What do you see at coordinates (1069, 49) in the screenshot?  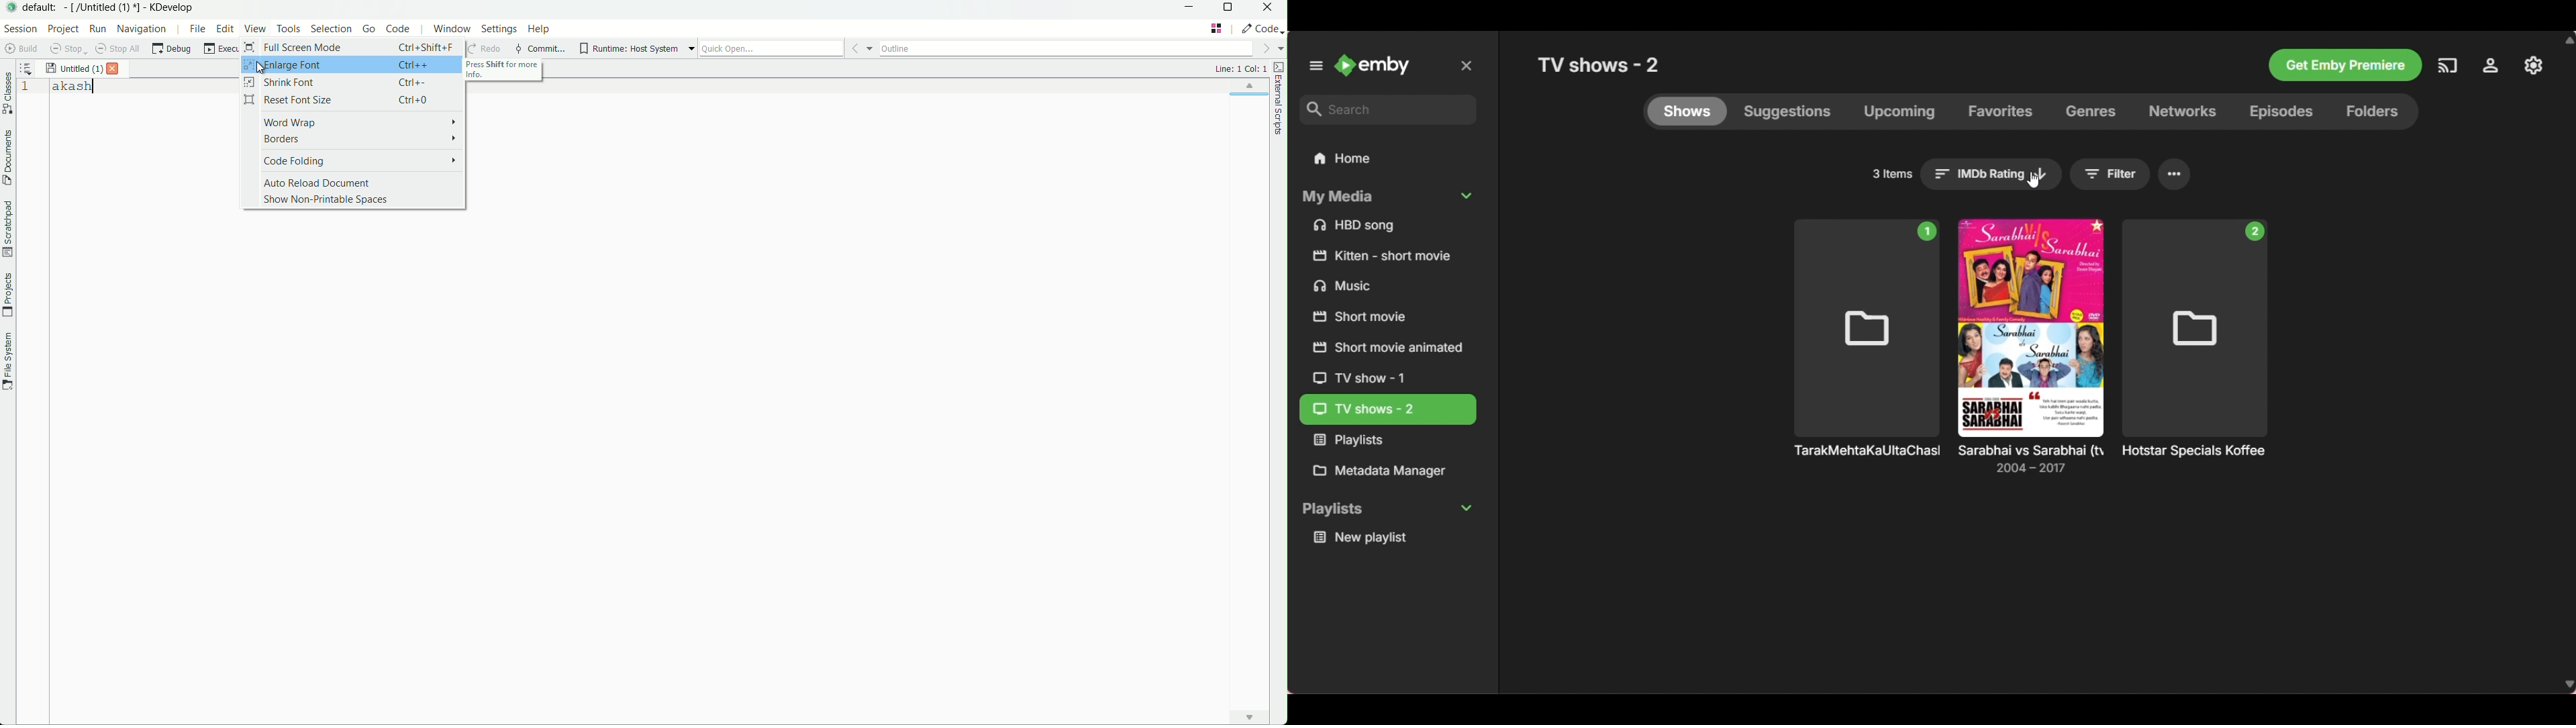 I see `outline` at bounding box center [1069, 49].